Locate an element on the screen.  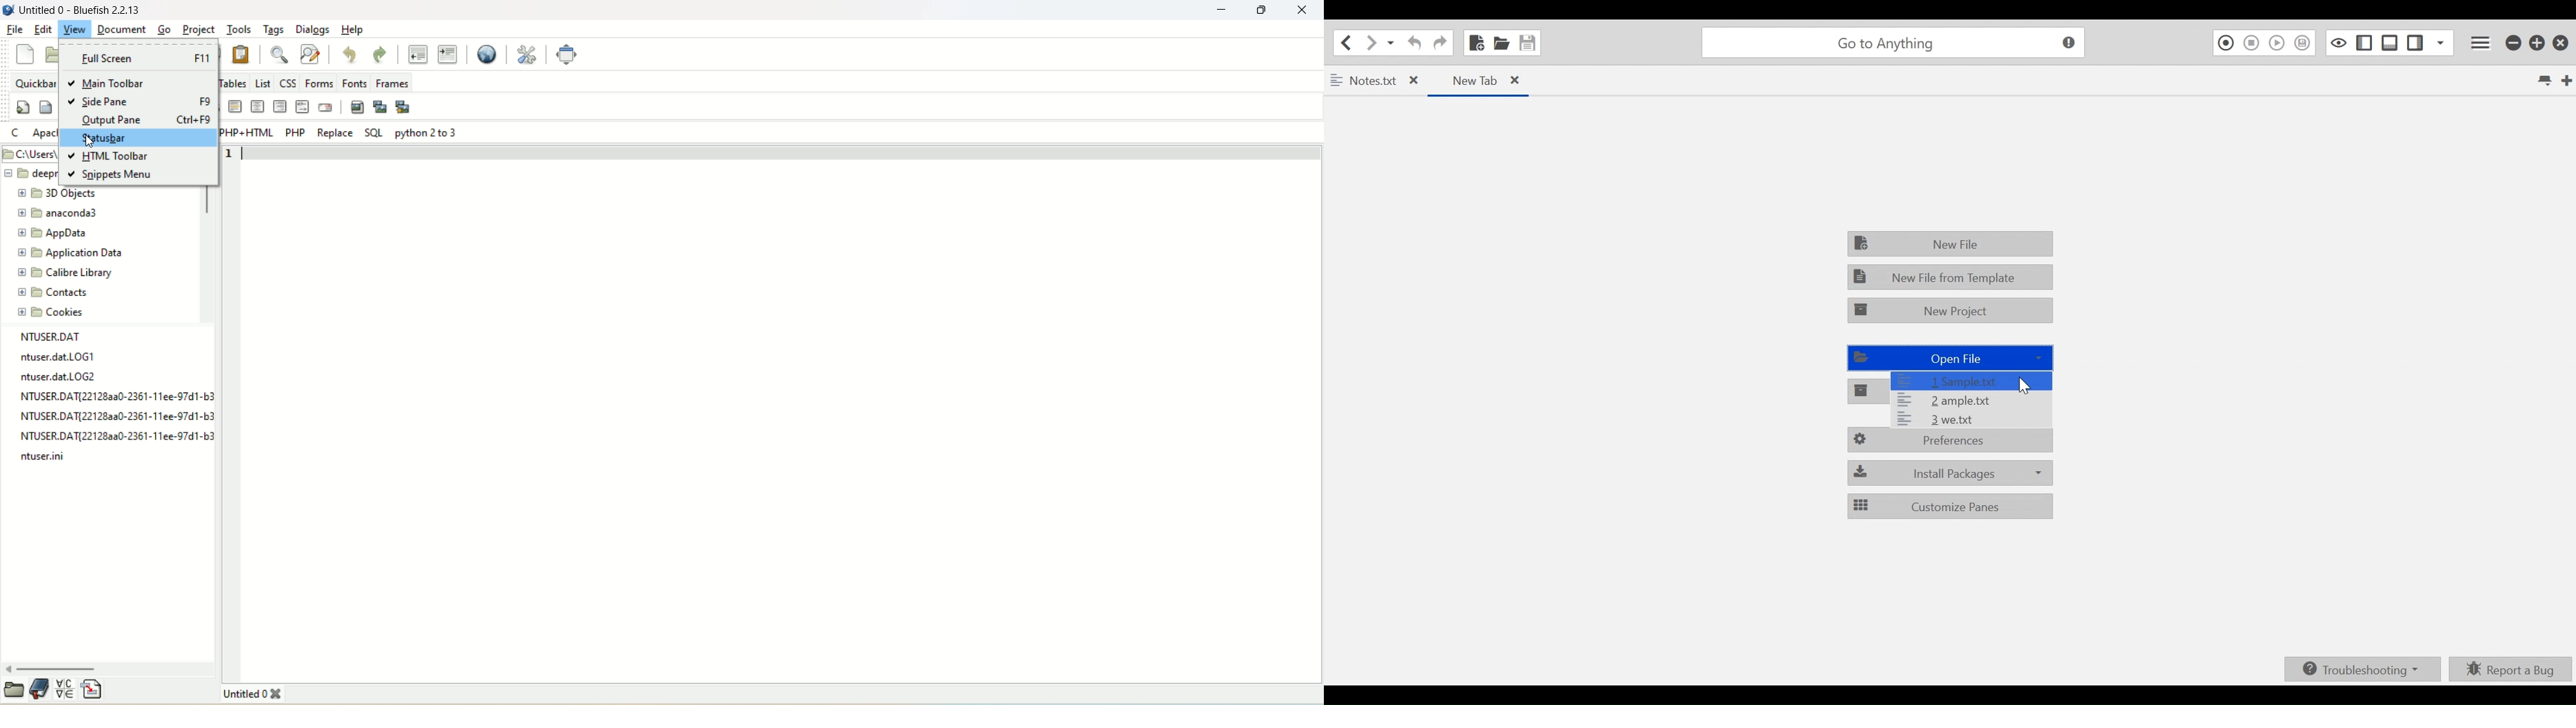
vertical scroll bar is located at coordinates (208, 244).